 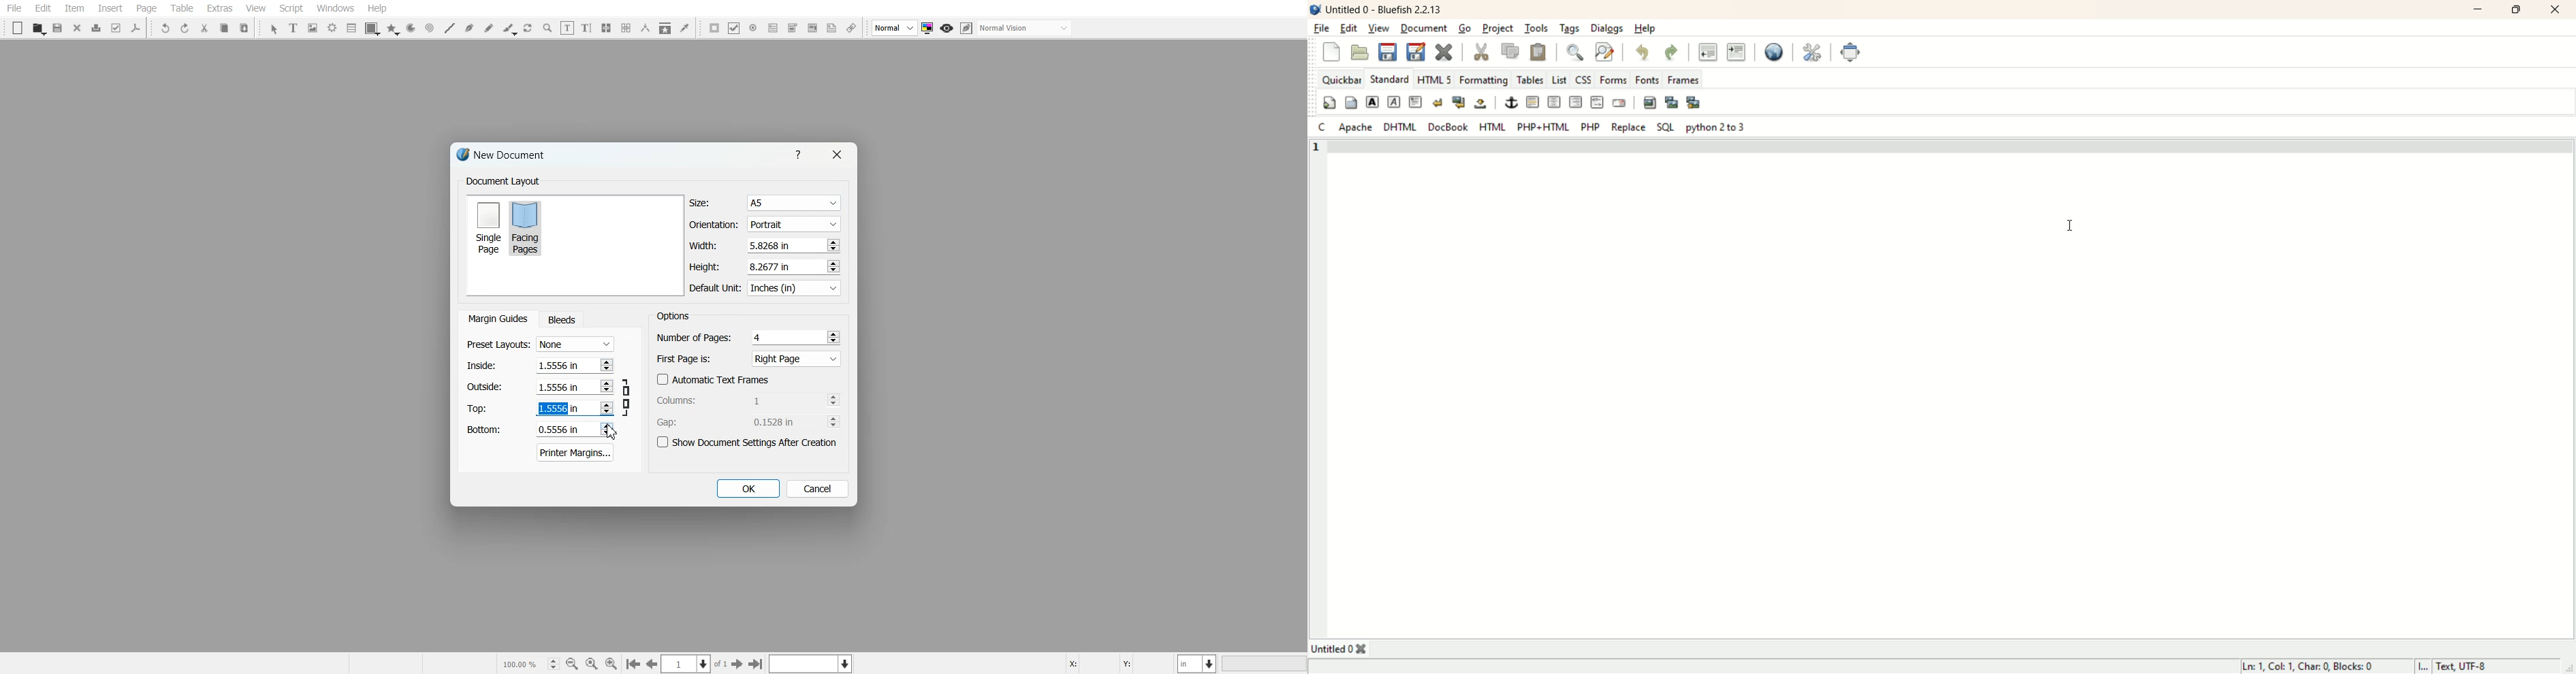 What do you see at coordinates (765, 266) in the screenshot?
I see `Height adjuster` at bounding box center [765, 266].